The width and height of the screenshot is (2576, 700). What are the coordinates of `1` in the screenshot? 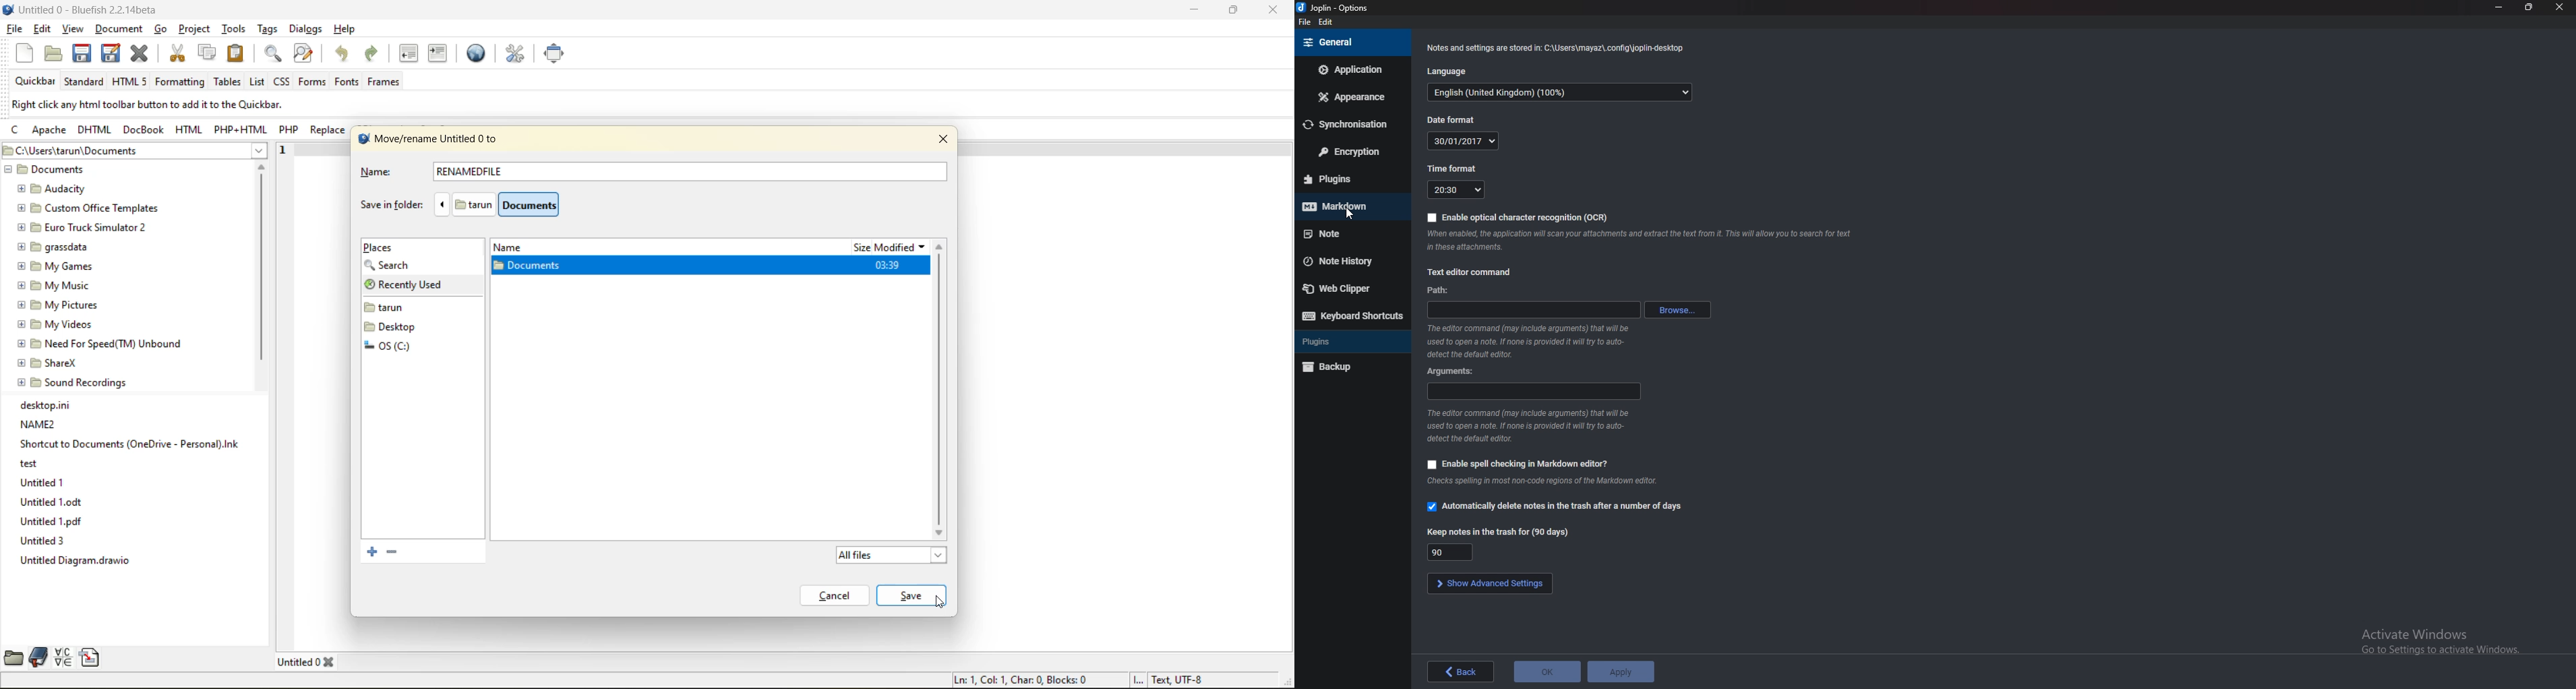 It's located at (286, 152).